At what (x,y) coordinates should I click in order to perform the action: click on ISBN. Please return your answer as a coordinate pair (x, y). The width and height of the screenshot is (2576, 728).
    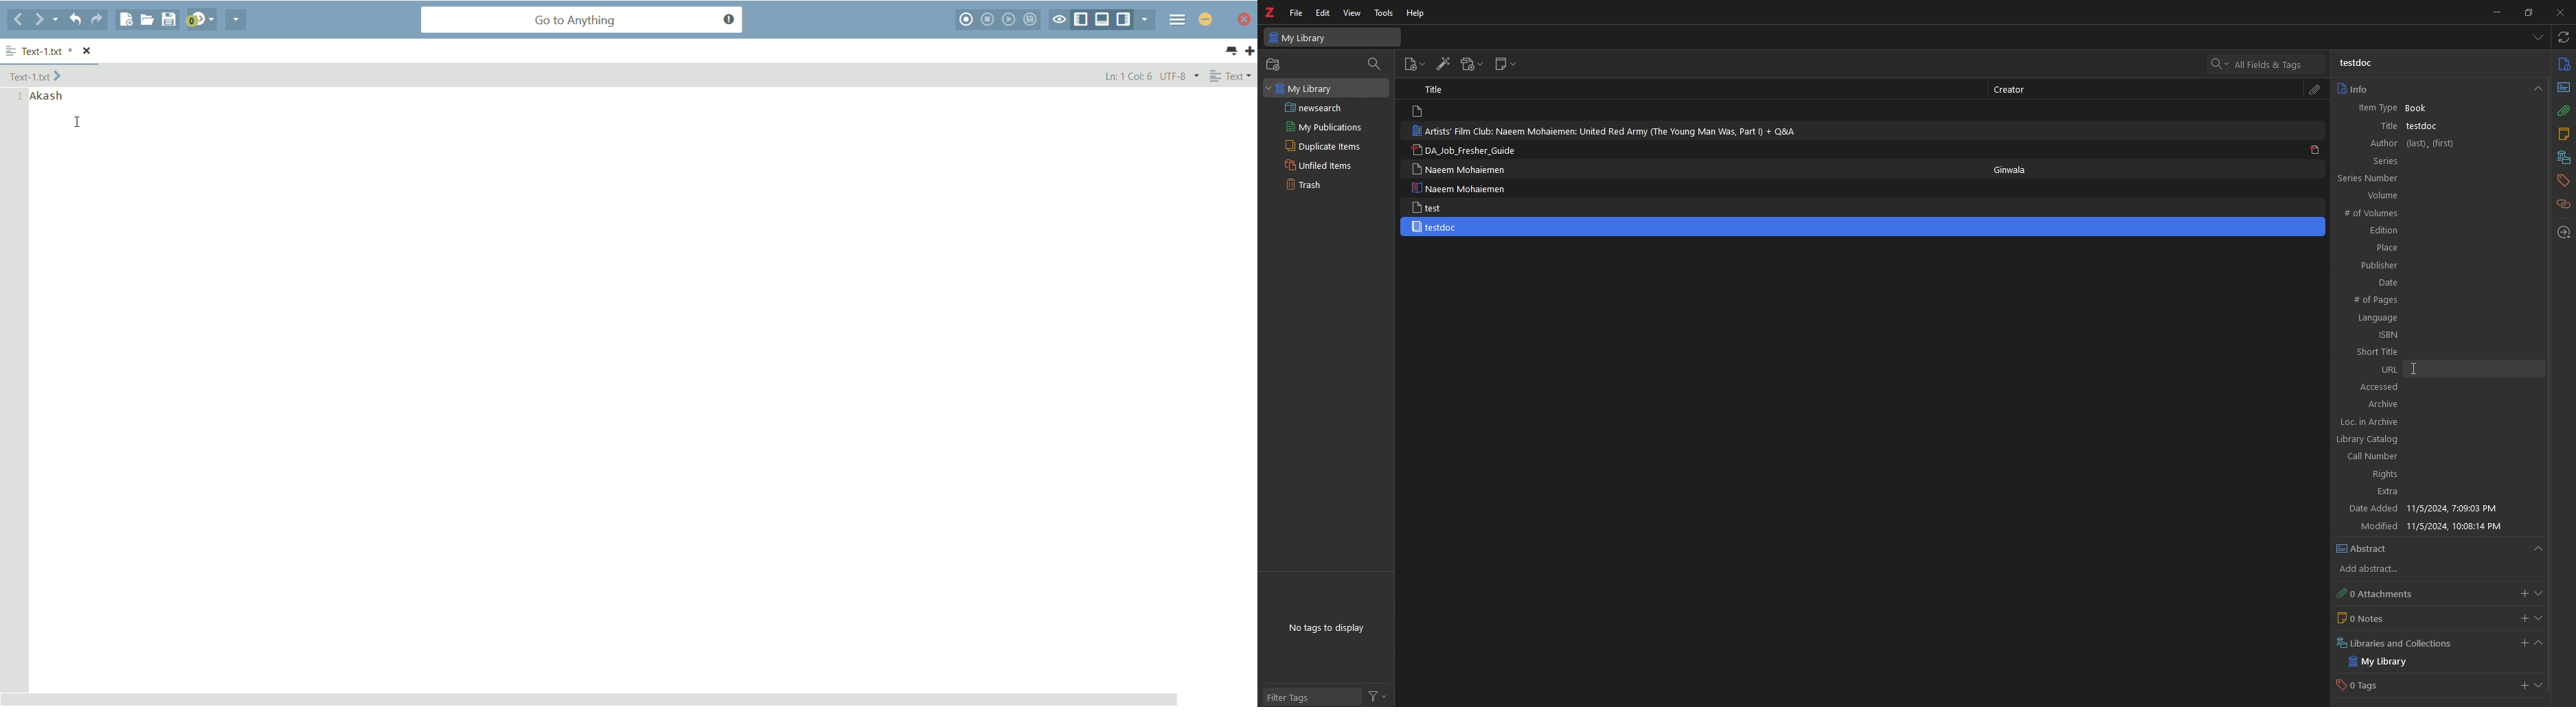
    Looking at the image, I should click on (2428, 334).